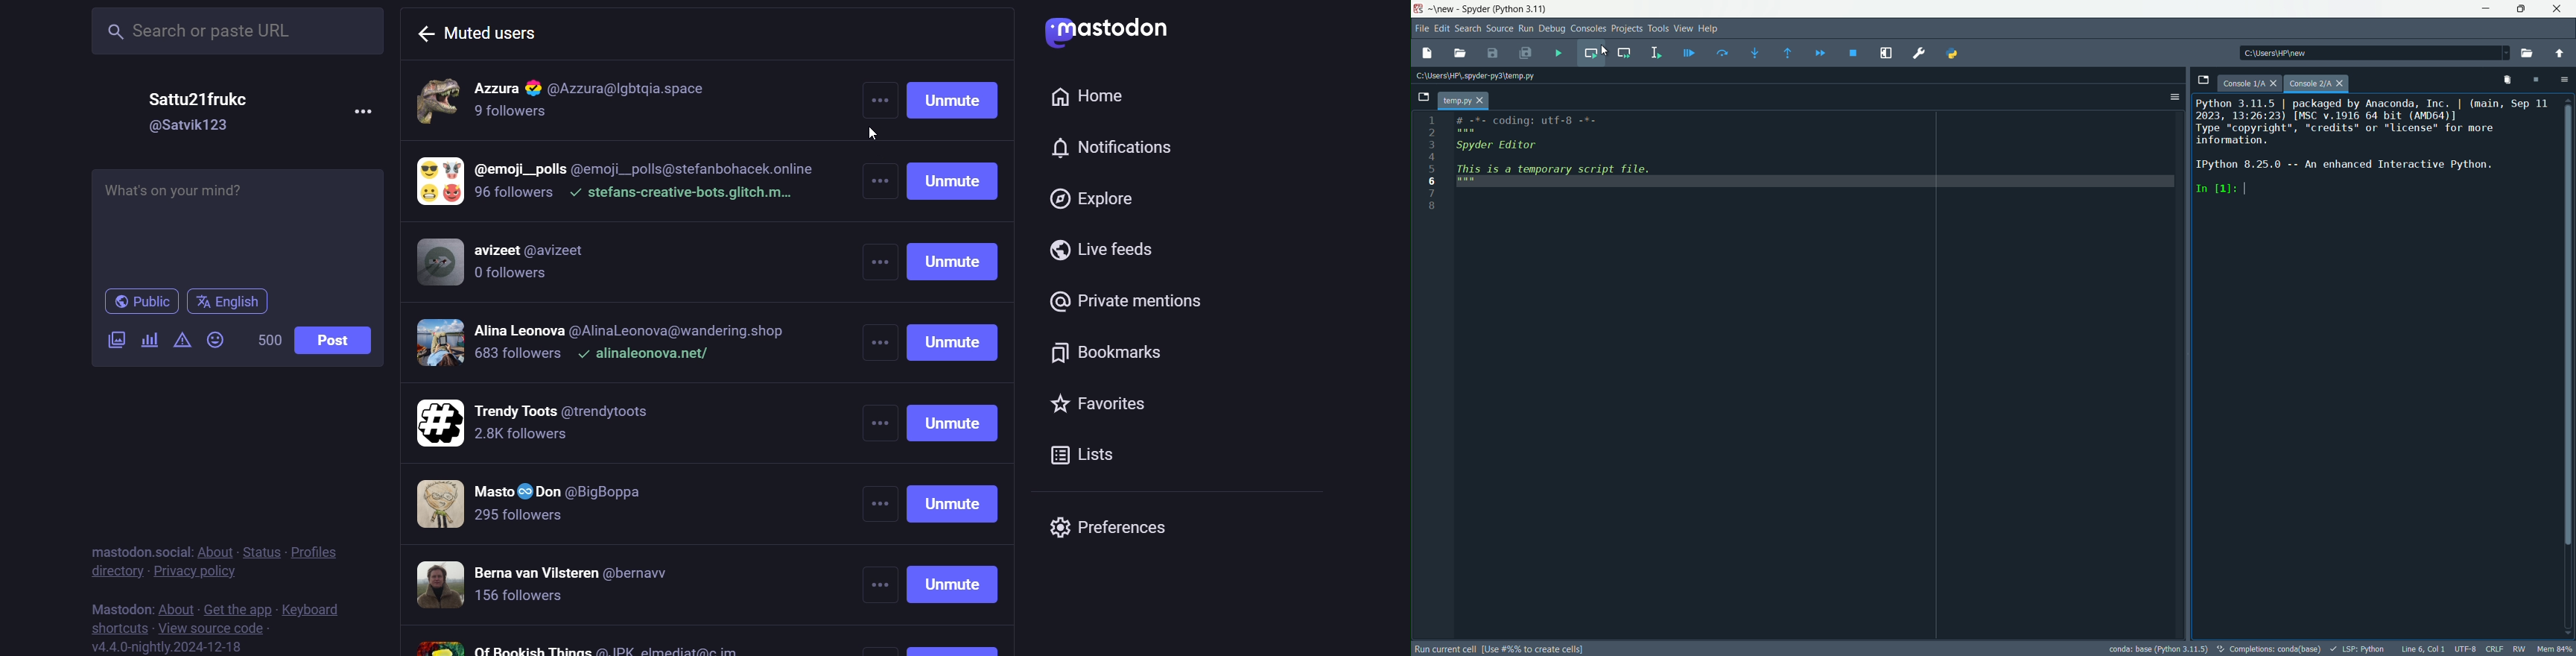 The width and height of the screenshot is (2576, 672). What do you see at coordinates (2520, 647) in the screenshot?
I see `rw` at bounding box center [2520, 647].